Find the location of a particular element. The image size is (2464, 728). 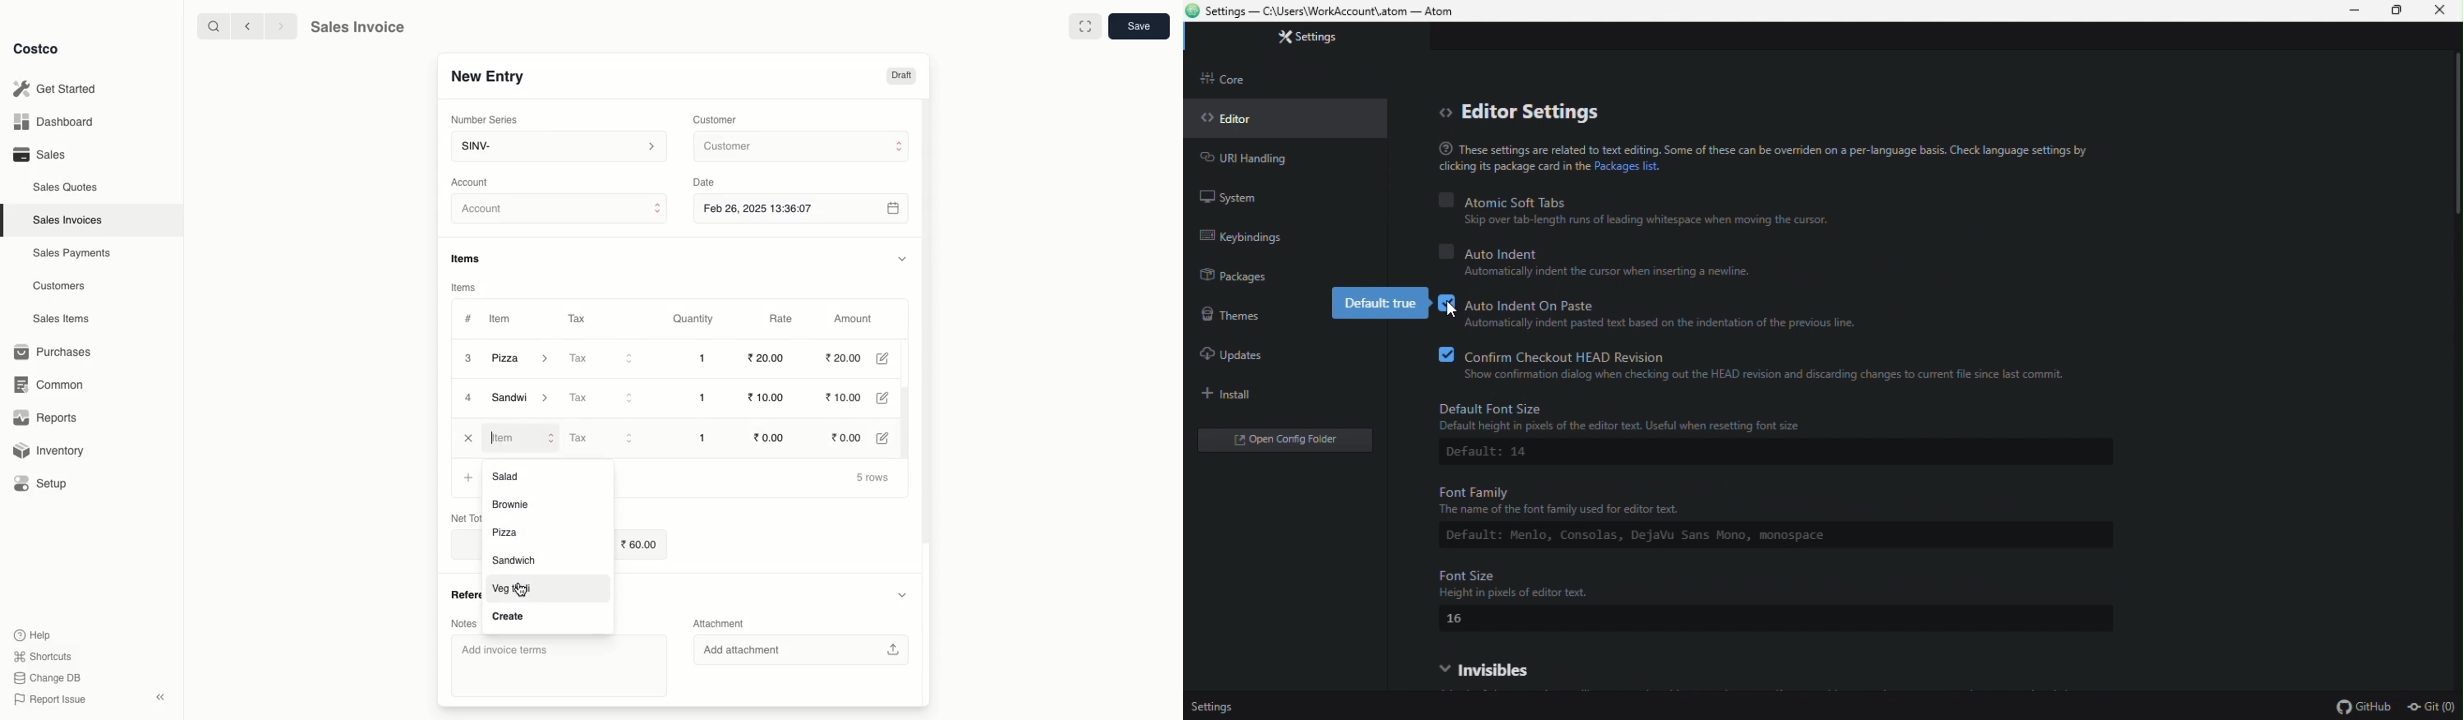

Items is located at coordinates (464, 287).